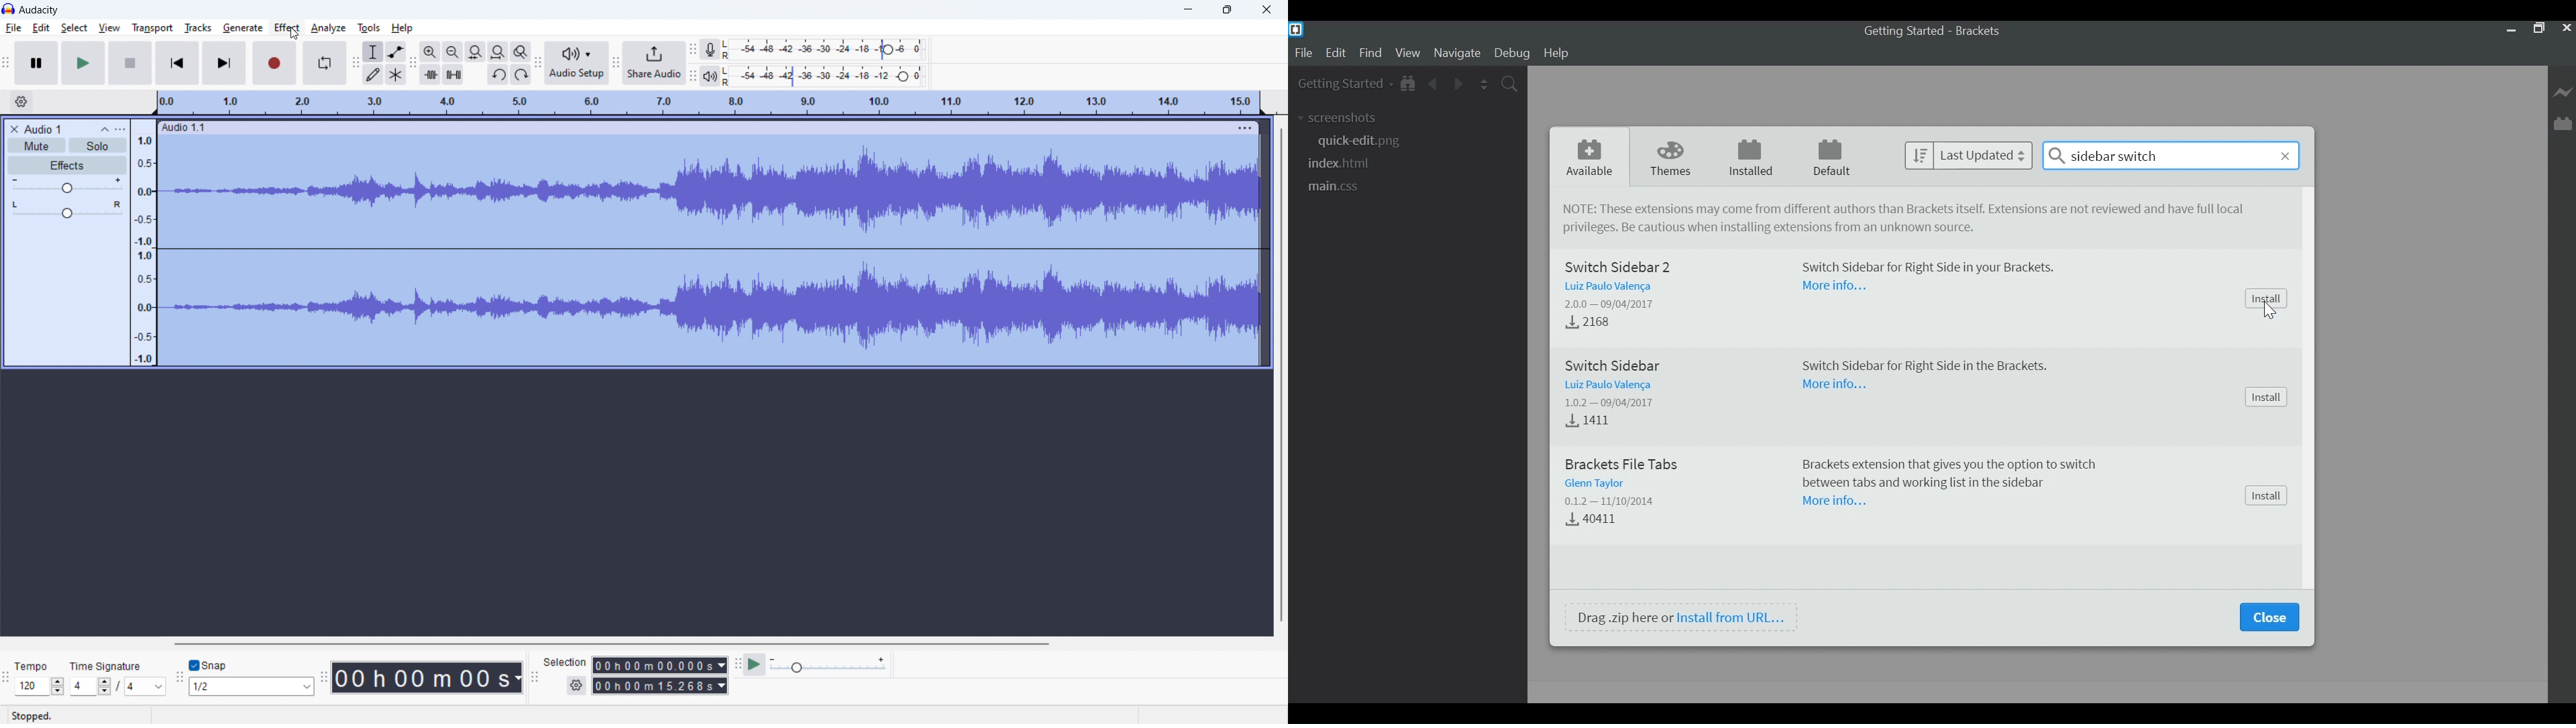  Describe the element at coordinates (13, 29) in the screenshot. I see `file` at that location.